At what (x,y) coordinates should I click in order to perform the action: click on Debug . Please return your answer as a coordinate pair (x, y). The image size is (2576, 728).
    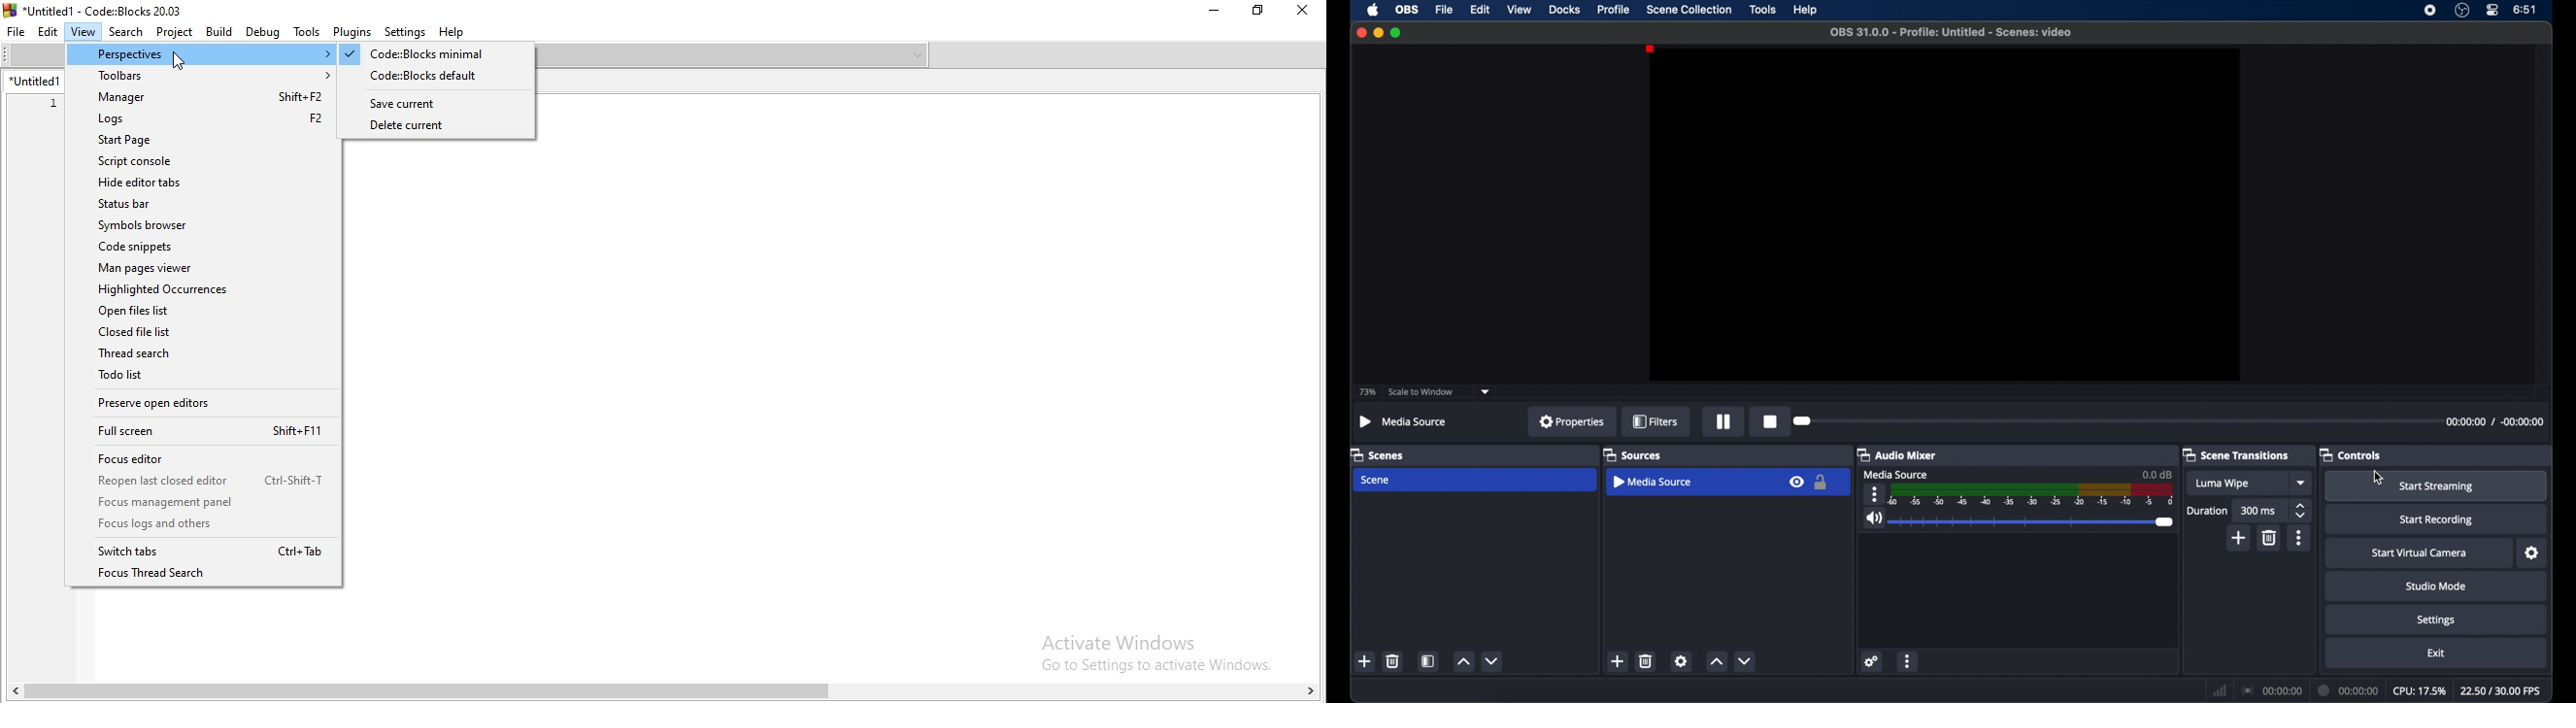
    Looking at the image, I should click on (259, 32).